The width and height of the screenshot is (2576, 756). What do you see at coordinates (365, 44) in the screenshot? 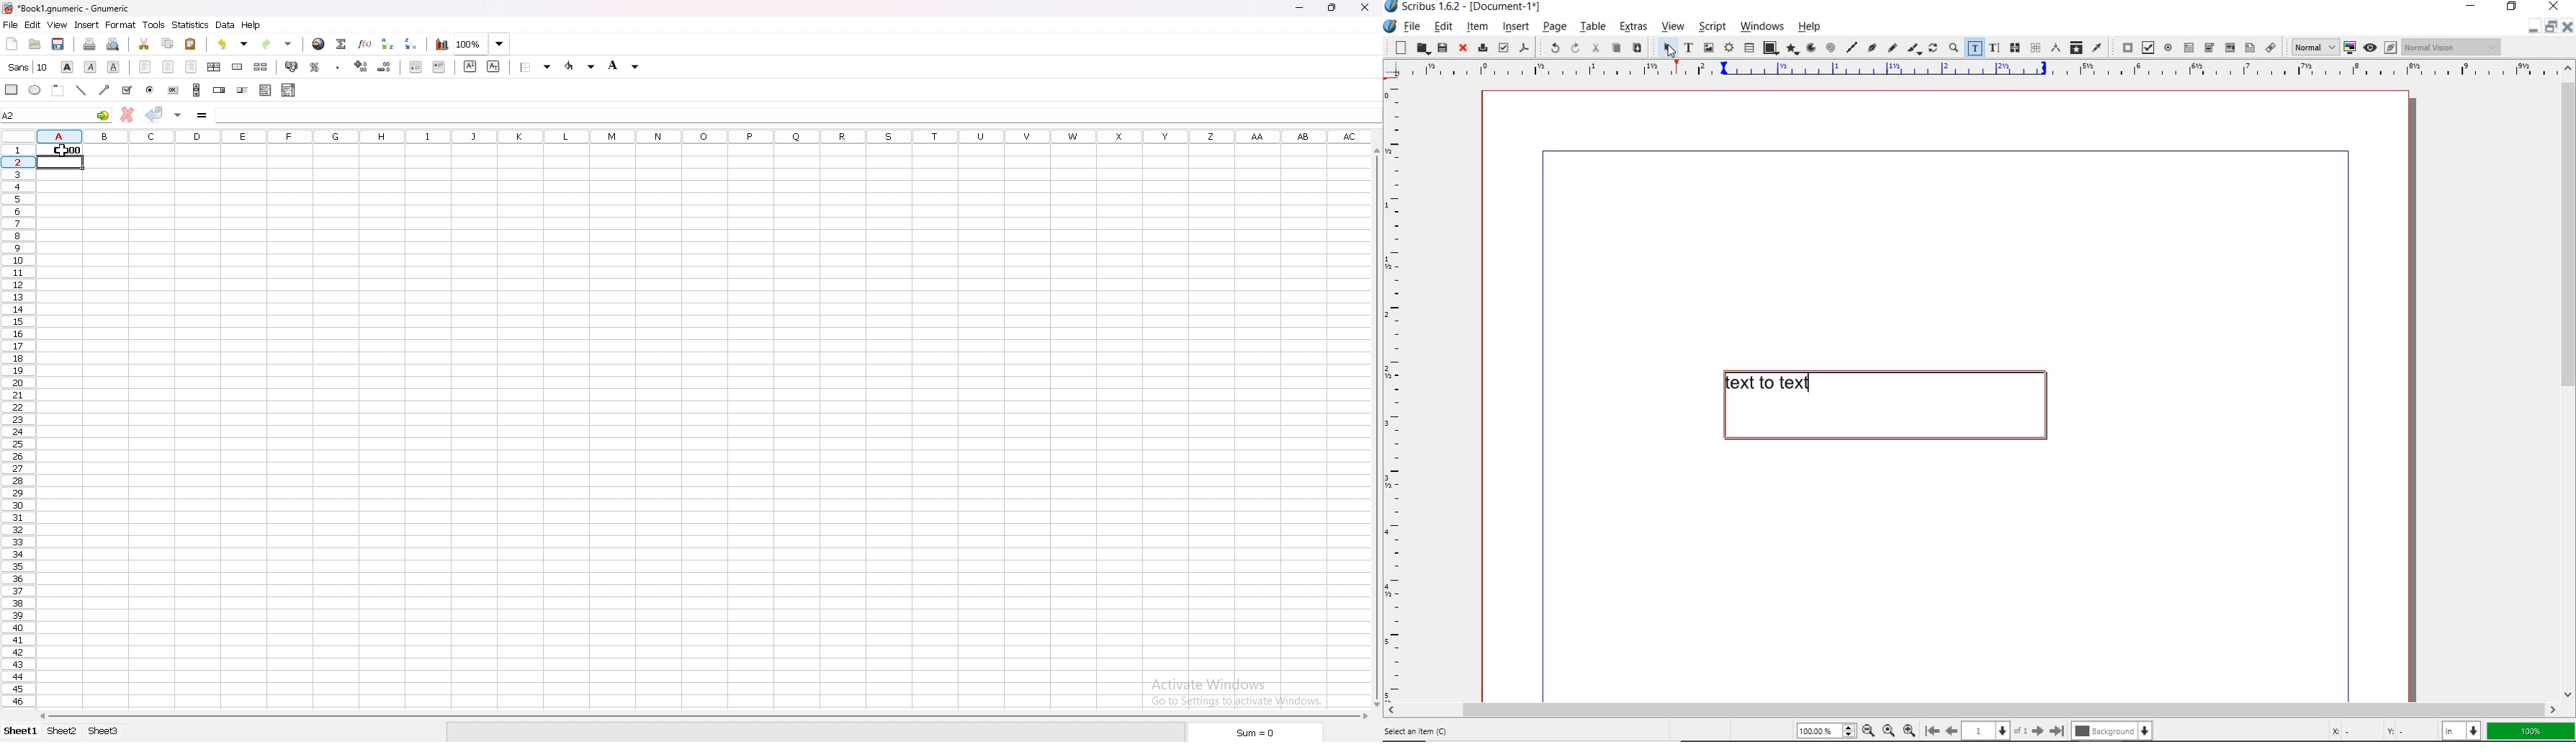
I see `functions` at bounding box center [365, 44].